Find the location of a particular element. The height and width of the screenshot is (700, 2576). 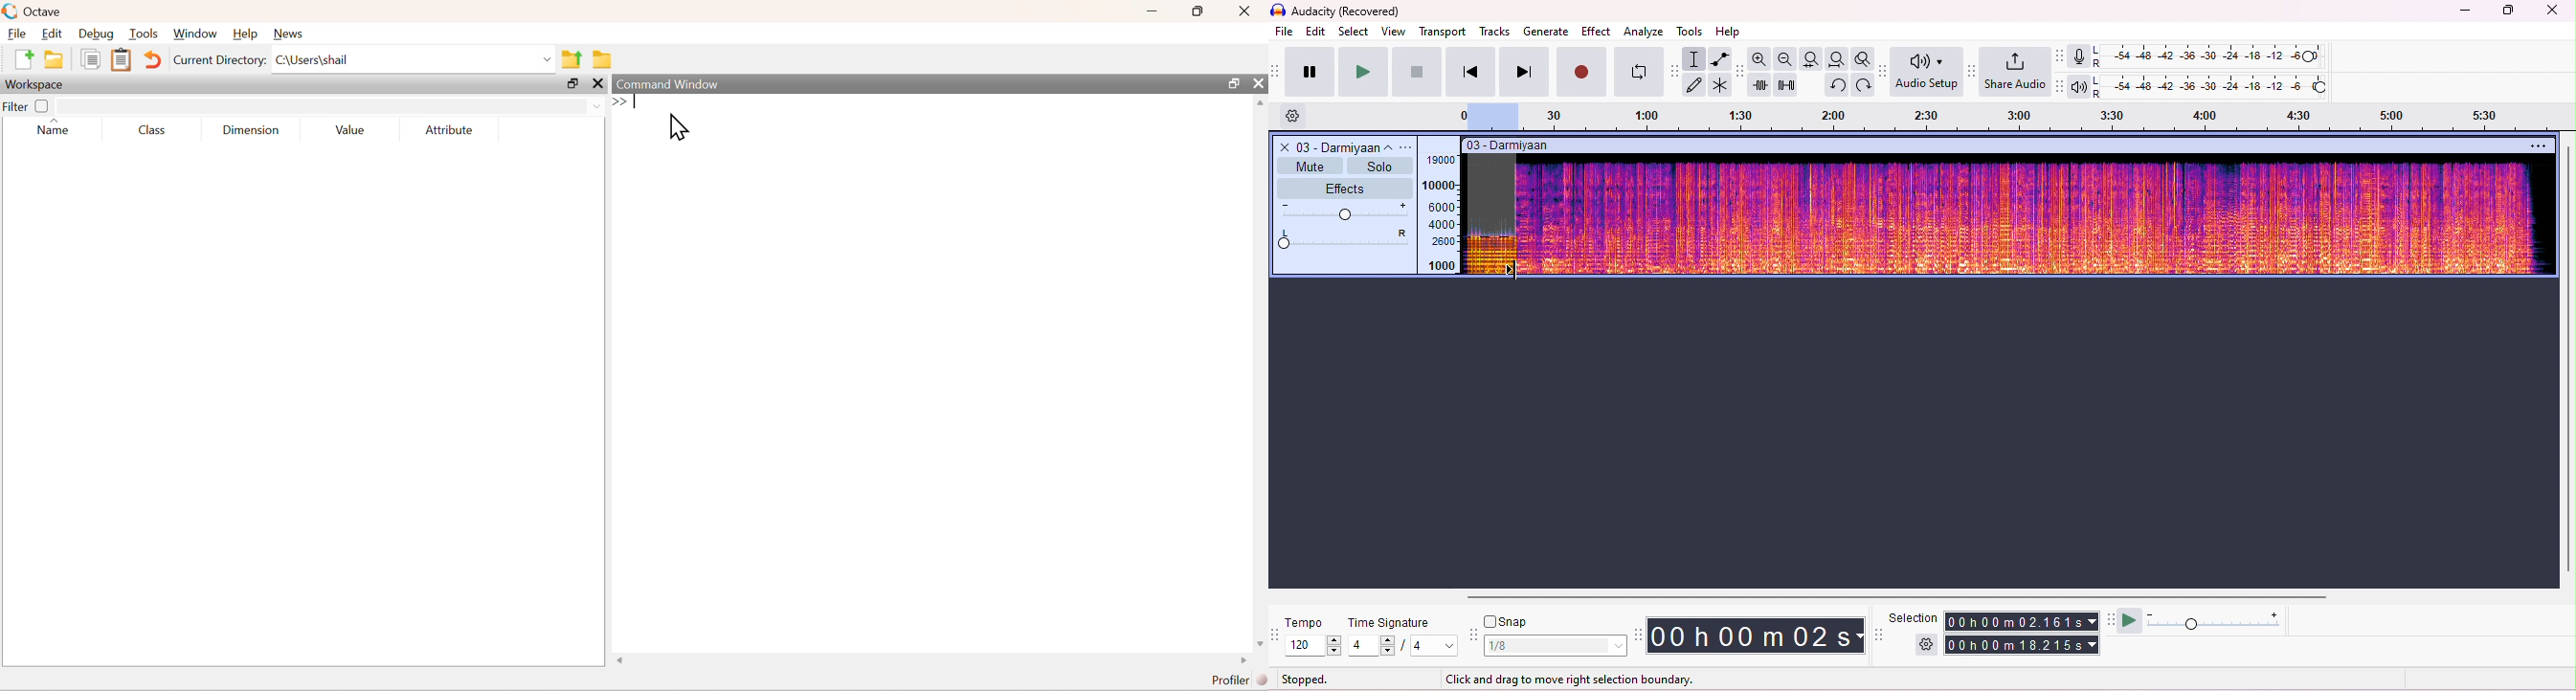

tempo is located at coordinates (1310, 622).